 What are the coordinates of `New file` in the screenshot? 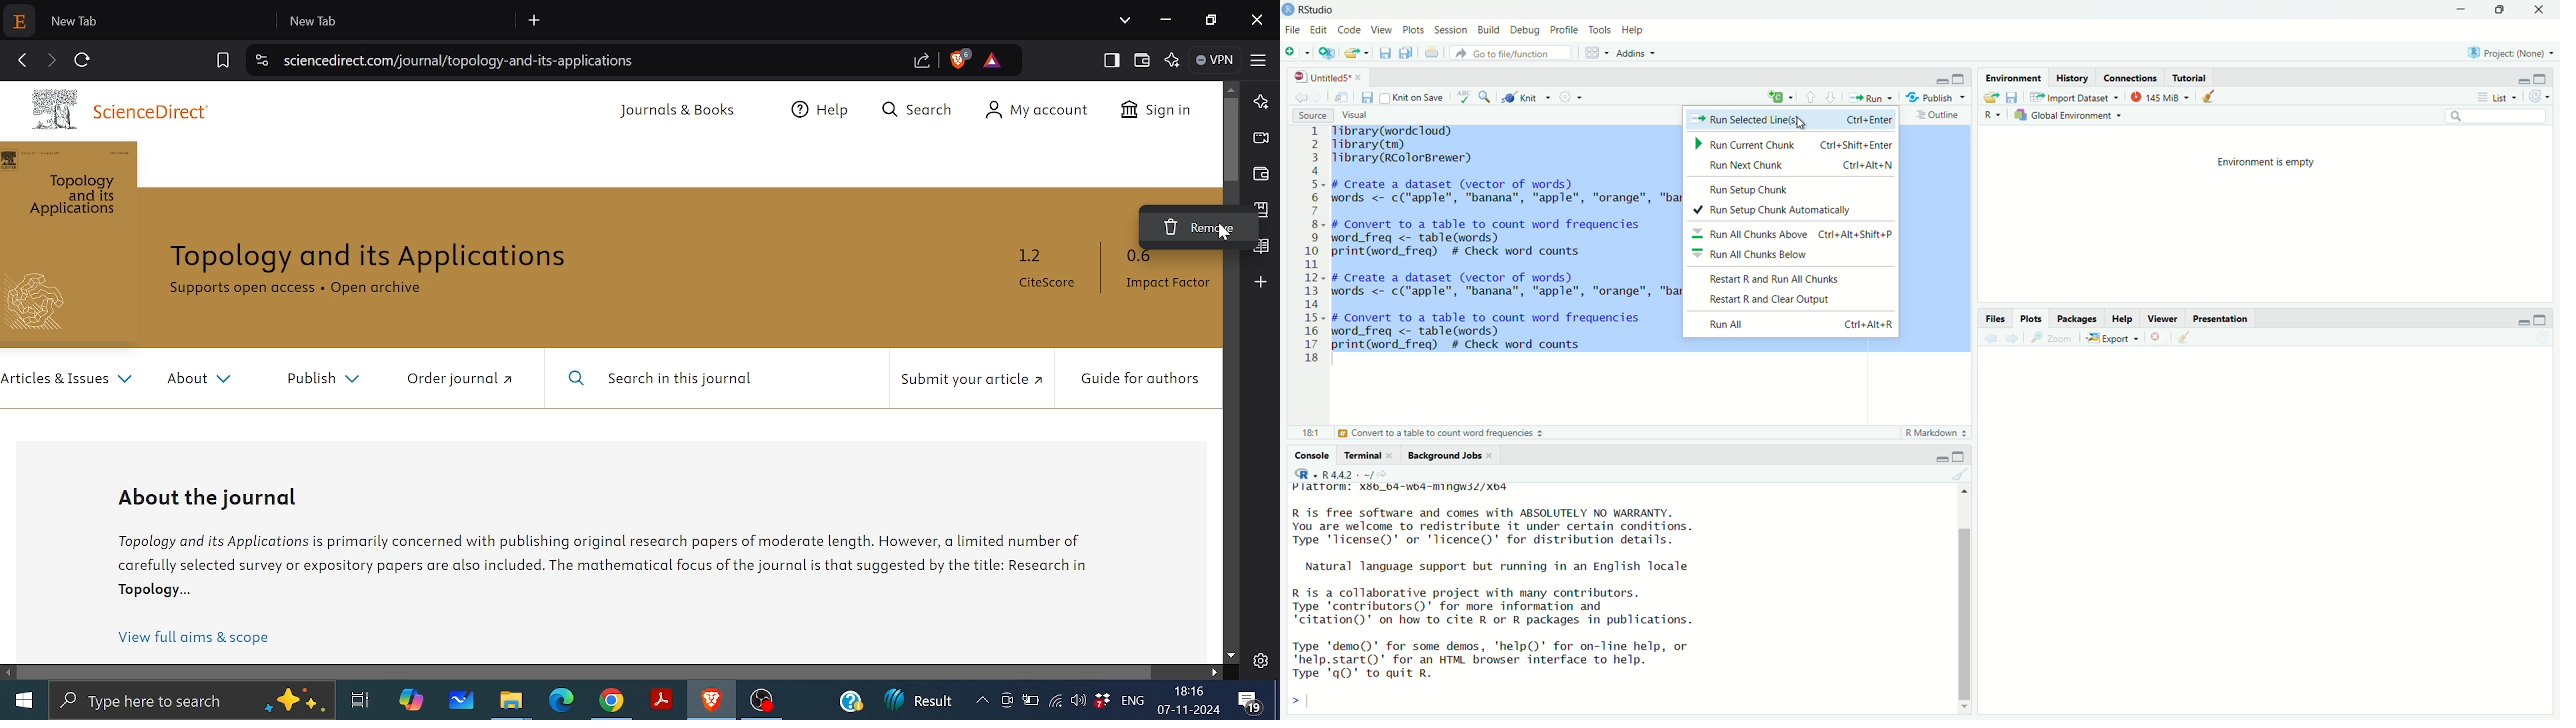 It's located at (1297, 51).